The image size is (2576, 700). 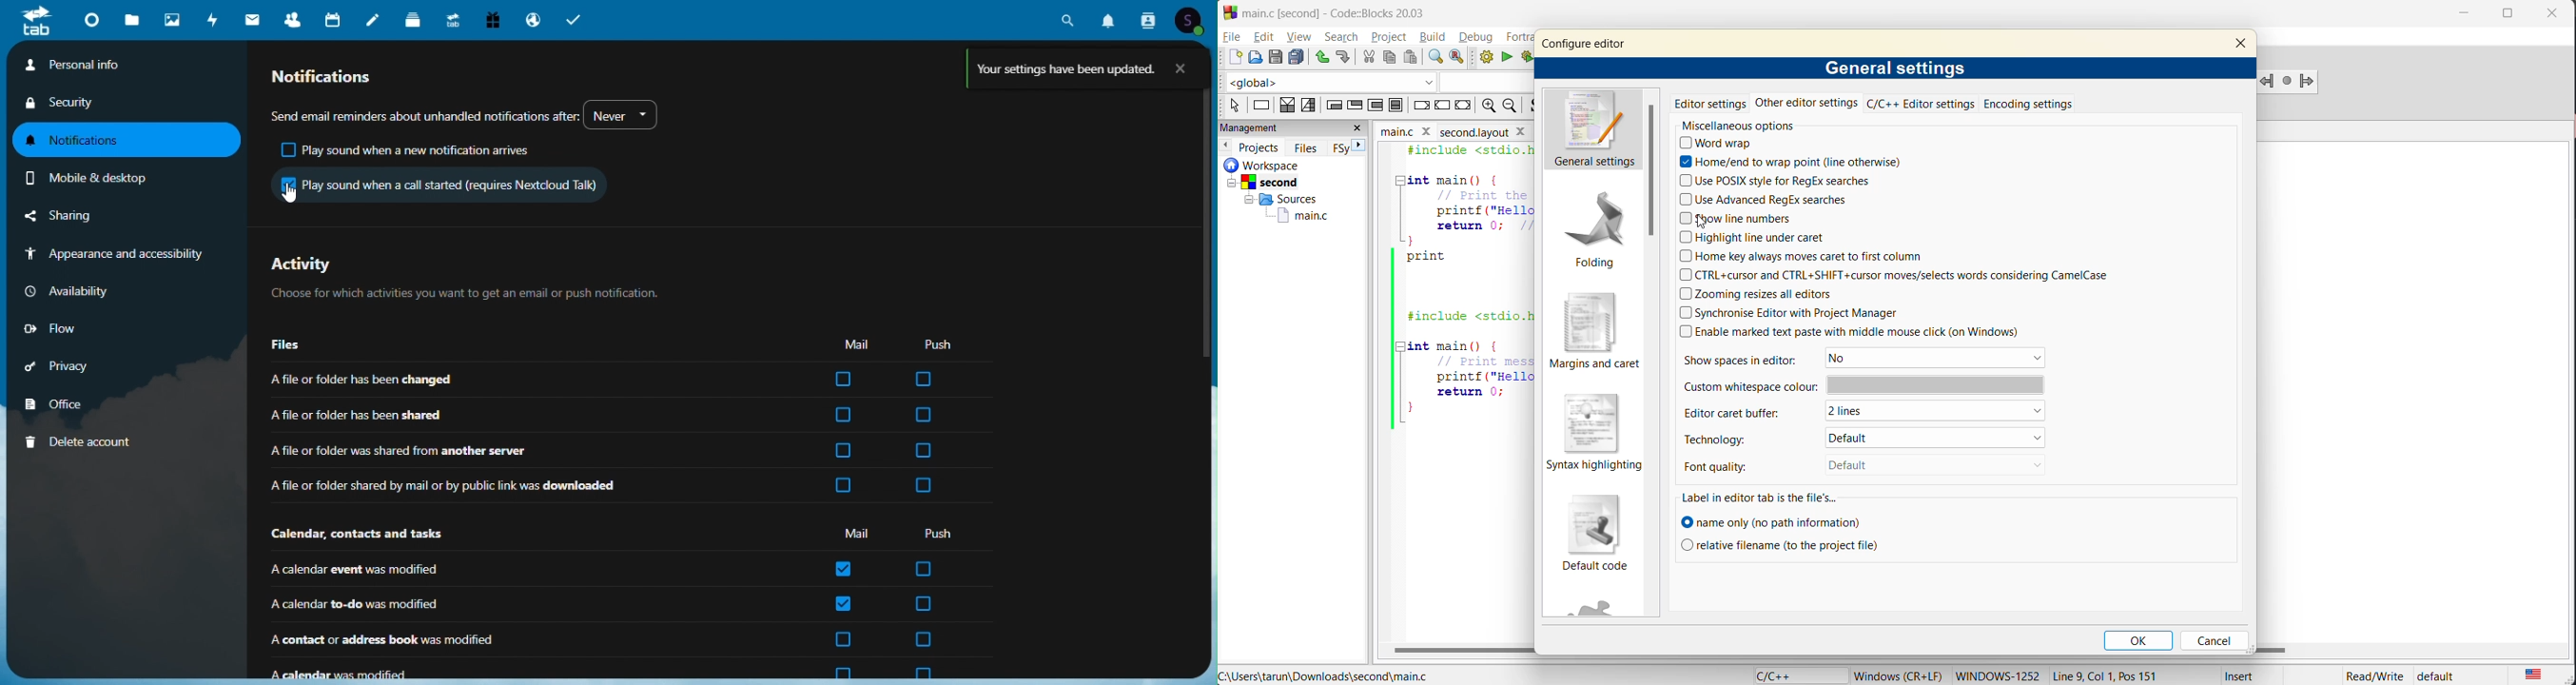 What do you see at coordinates (424, 113) in the screenshot?
I see `text` at bounding box center [424, 113].